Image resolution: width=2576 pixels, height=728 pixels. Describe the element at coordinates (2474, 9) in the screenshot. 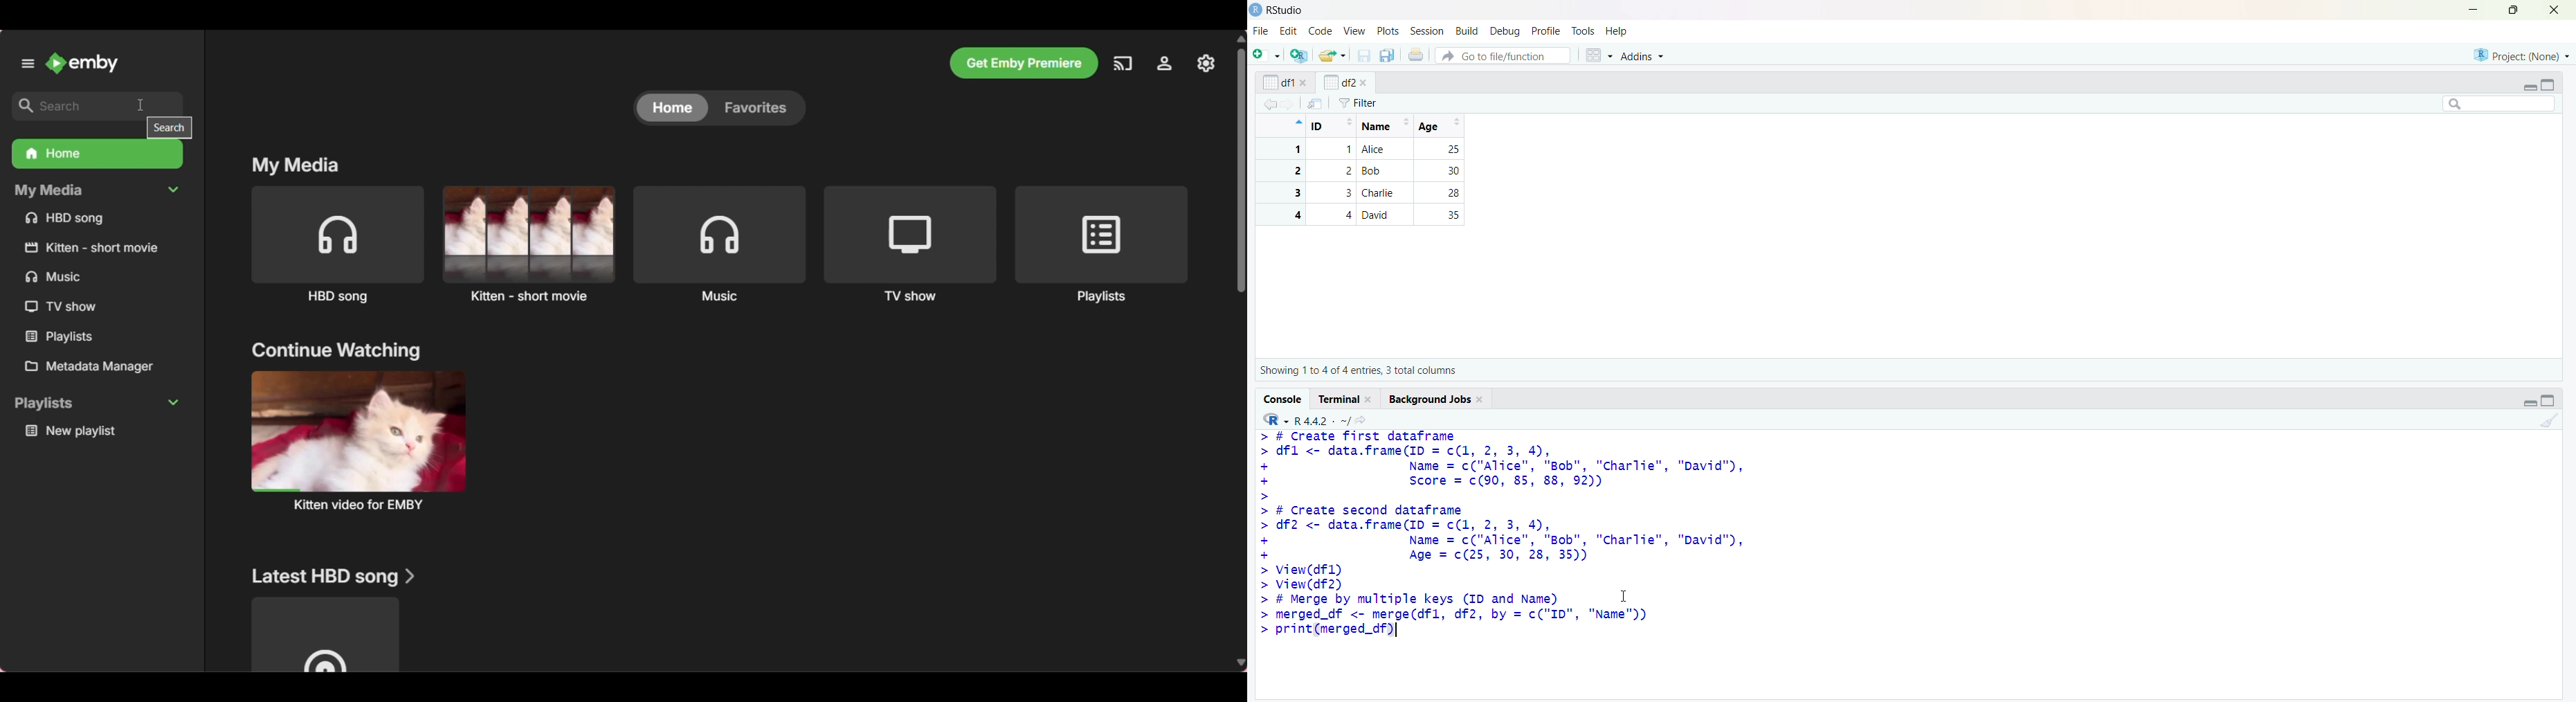

I see `minimise` at that location.